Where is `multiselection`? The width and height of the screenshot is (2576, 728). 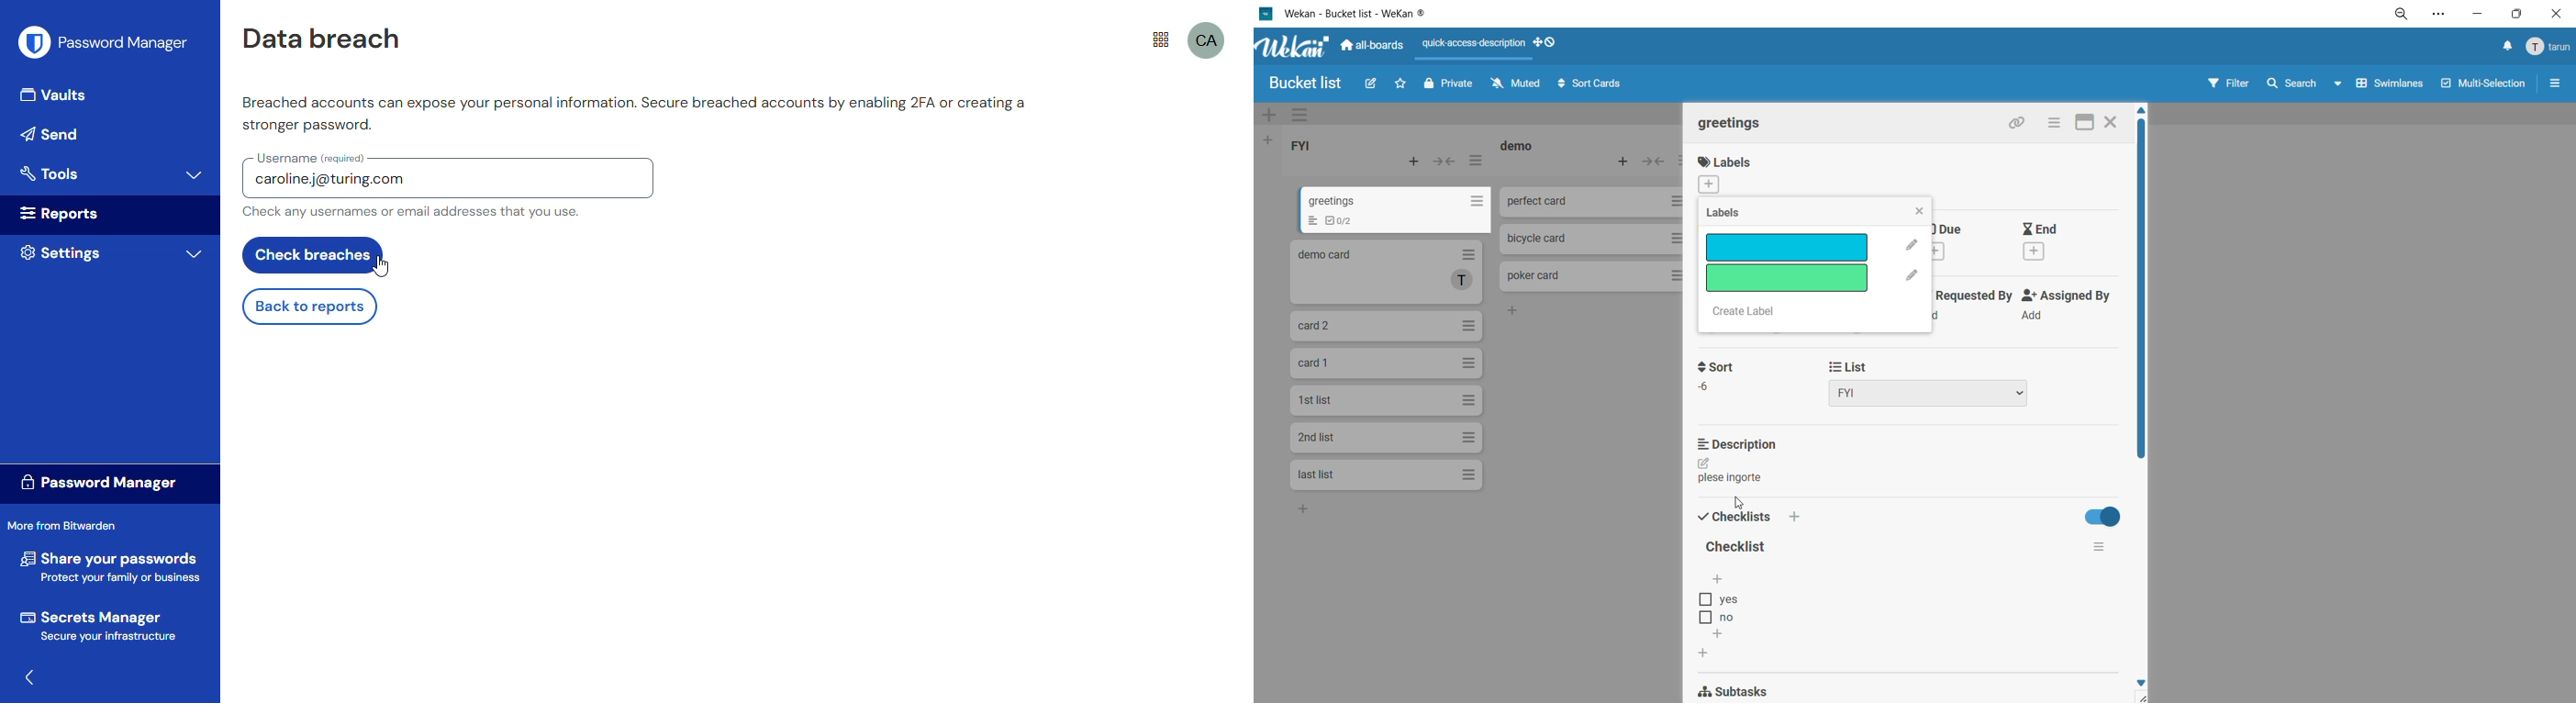 multiselection is located at coordinates (2484, 89).